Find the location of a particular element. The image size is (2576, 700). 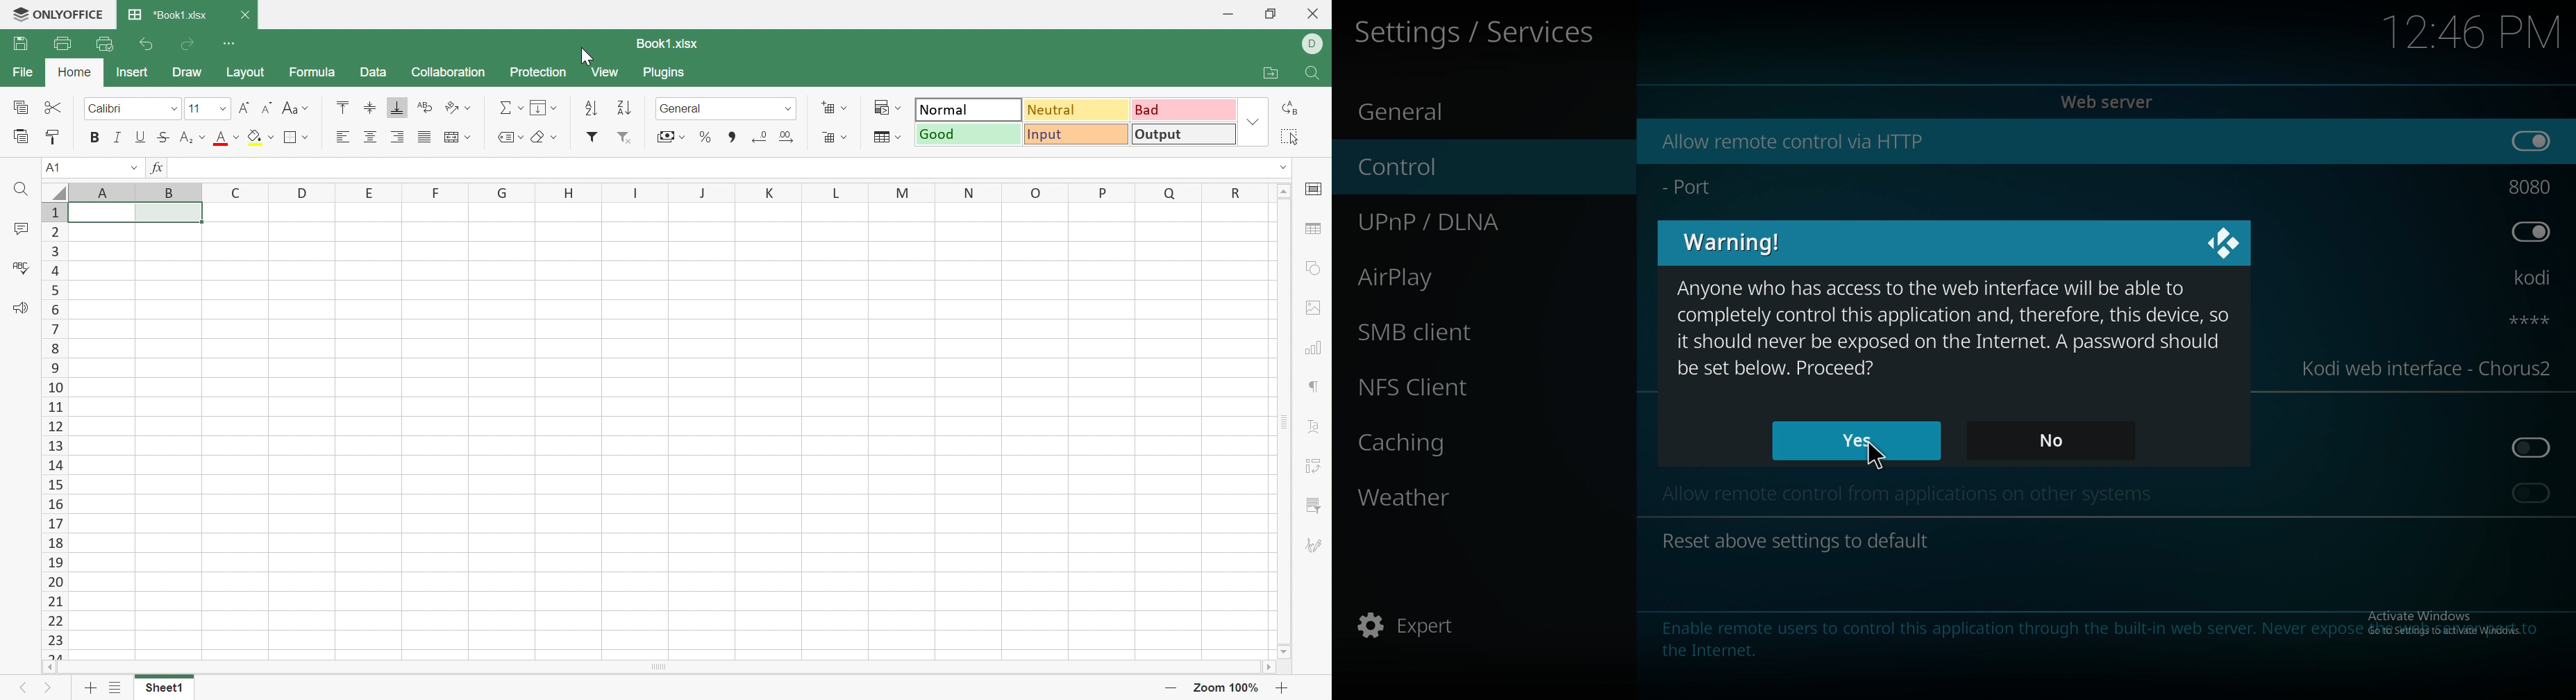

caching is located at coordinates (1450, 443).